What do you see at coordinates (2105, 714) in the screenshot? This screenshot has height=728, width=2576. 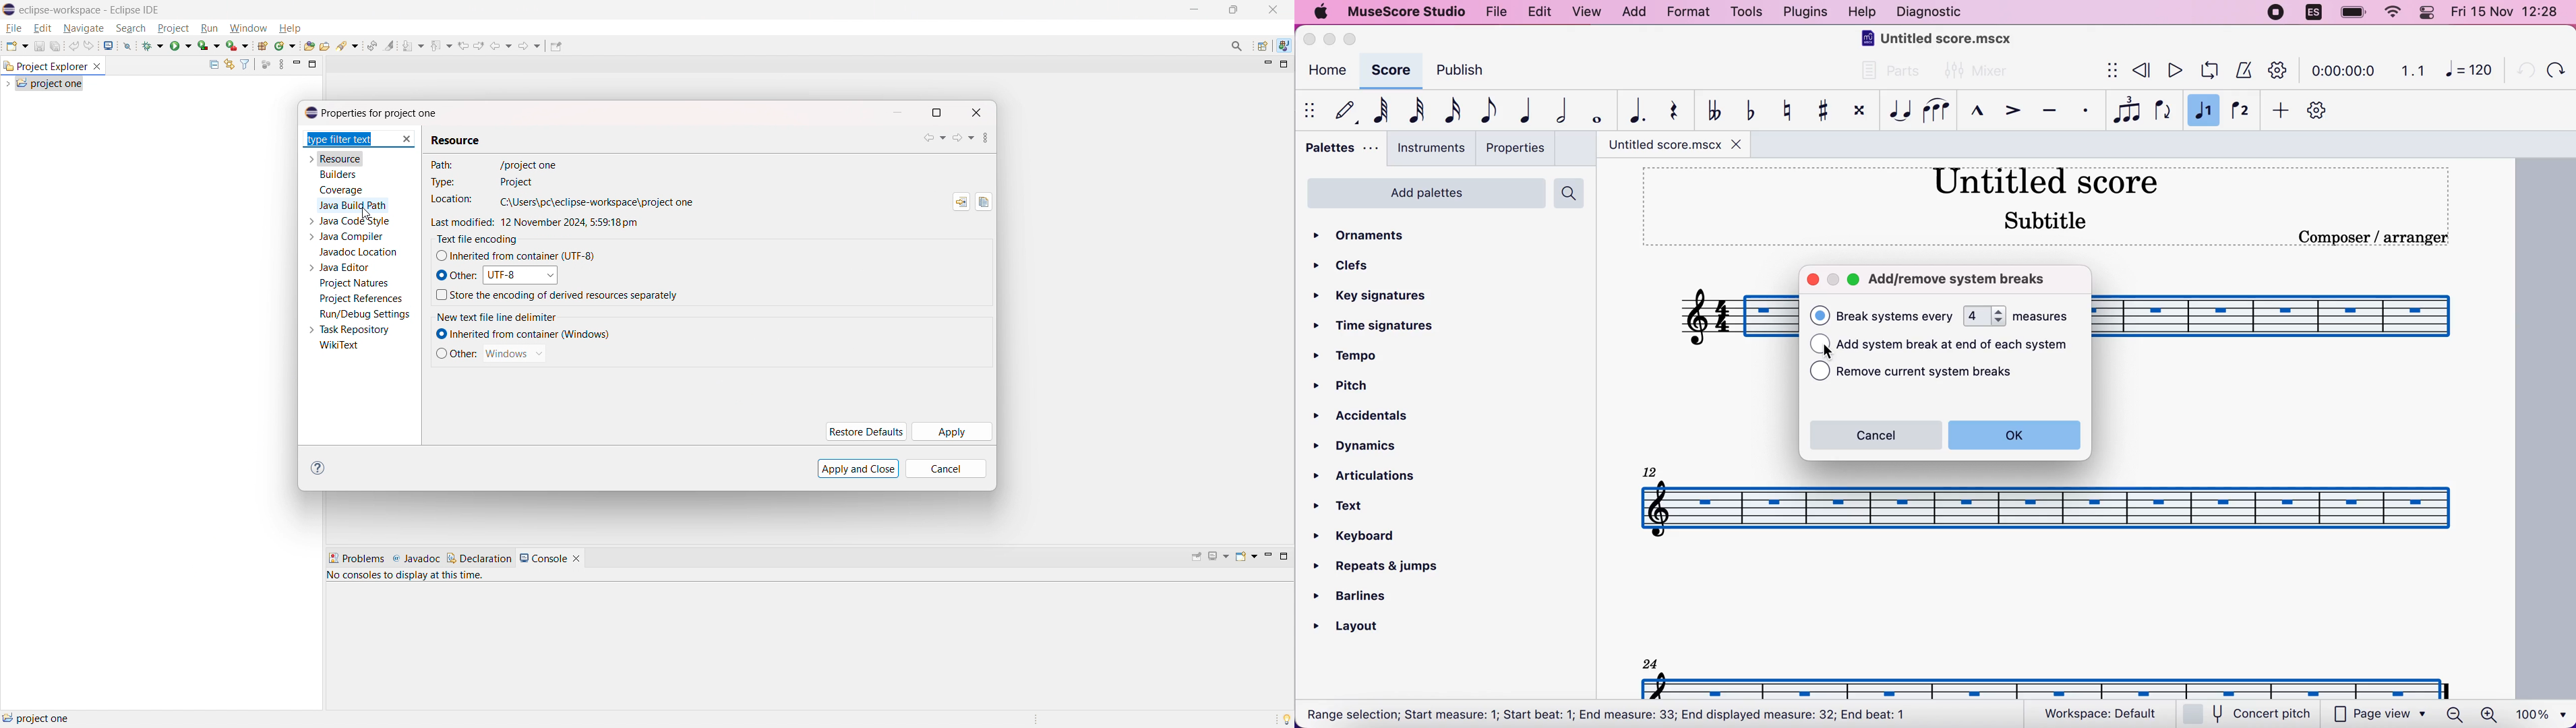 I see `workspace: default` at bounding box center [2105, 714].